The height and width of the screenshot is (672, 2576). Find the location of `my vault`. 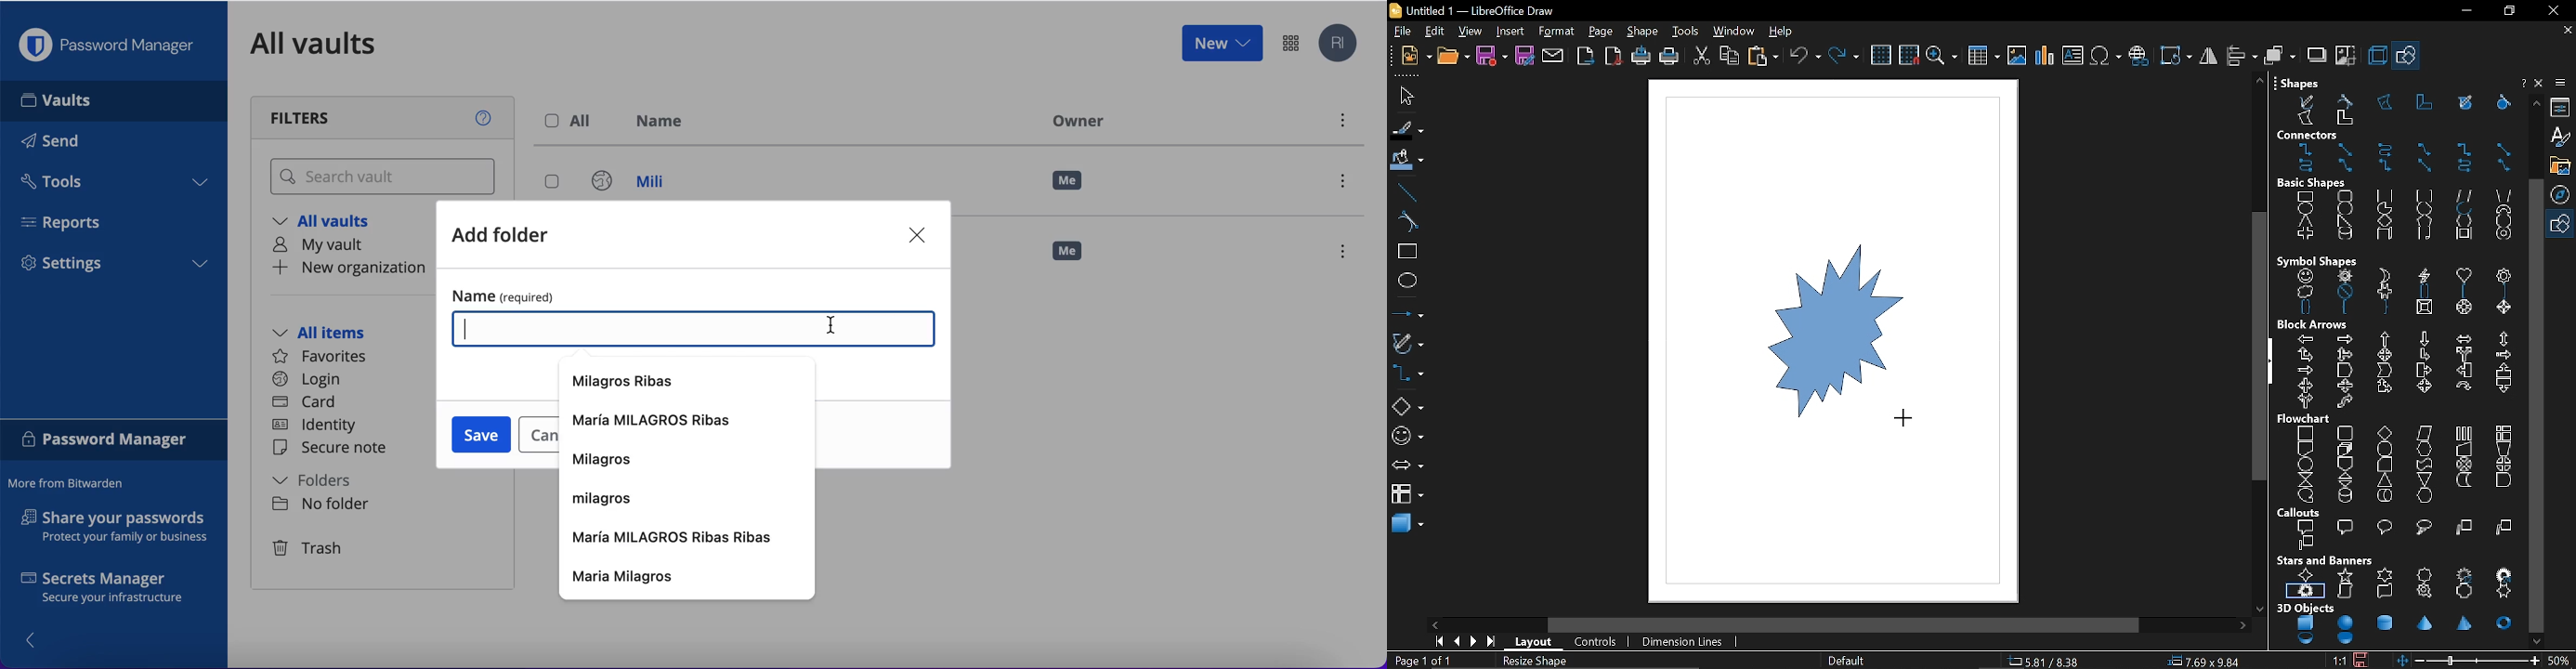

my vault is located at coordinates (330, 246).